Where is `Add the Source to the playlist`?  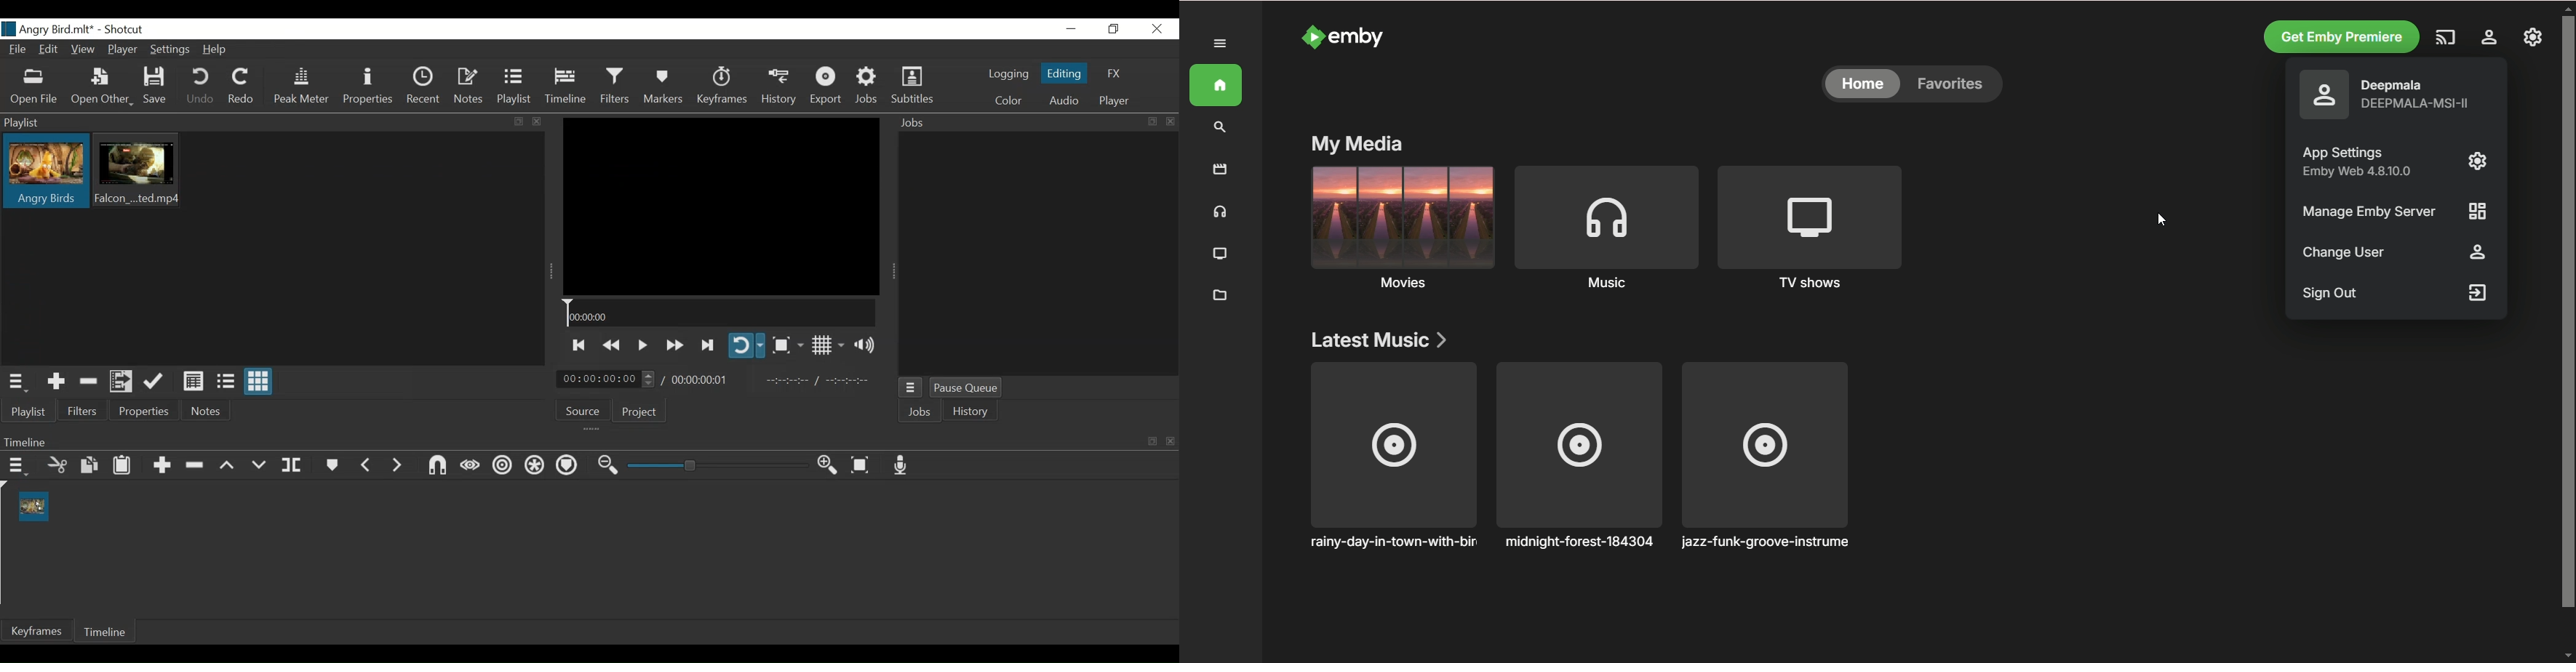
Add the Source to the playlist is located at coordinates (54, 381).